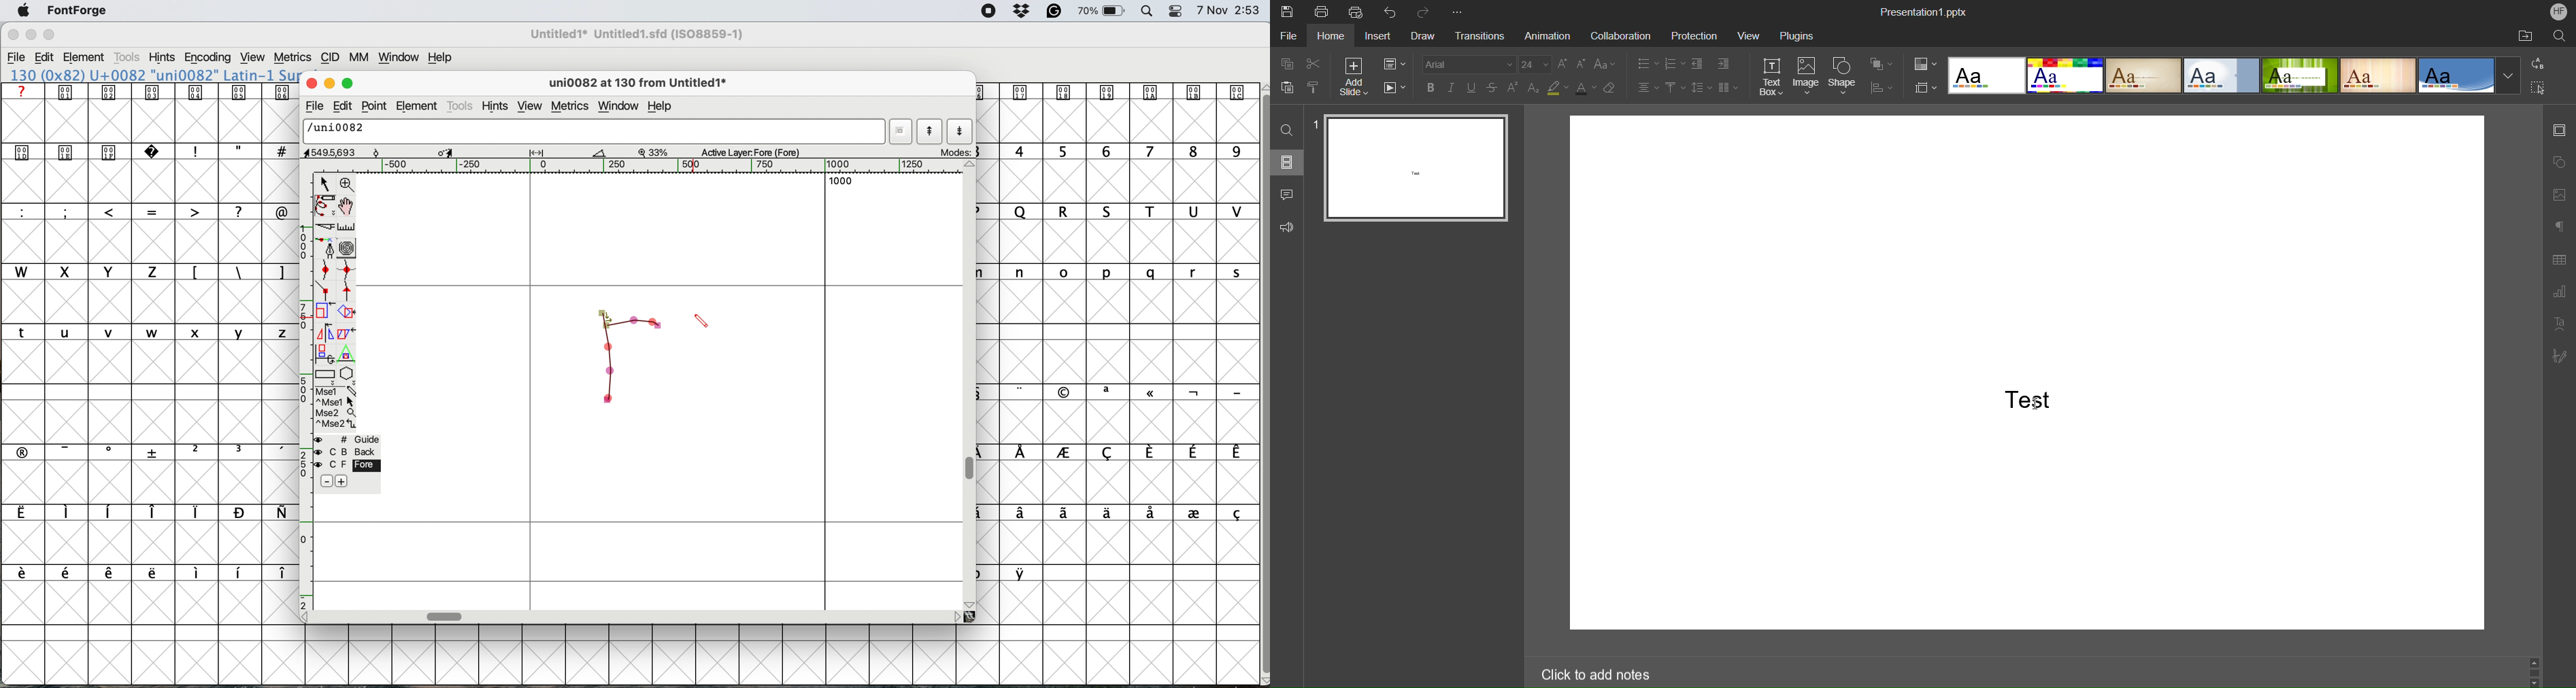 The height and width of the screenshot is (700, 2576). What do you see at coordinates (655, 152) in the screenshot?
I see `zoom factor` at bounding box center [655, 152].